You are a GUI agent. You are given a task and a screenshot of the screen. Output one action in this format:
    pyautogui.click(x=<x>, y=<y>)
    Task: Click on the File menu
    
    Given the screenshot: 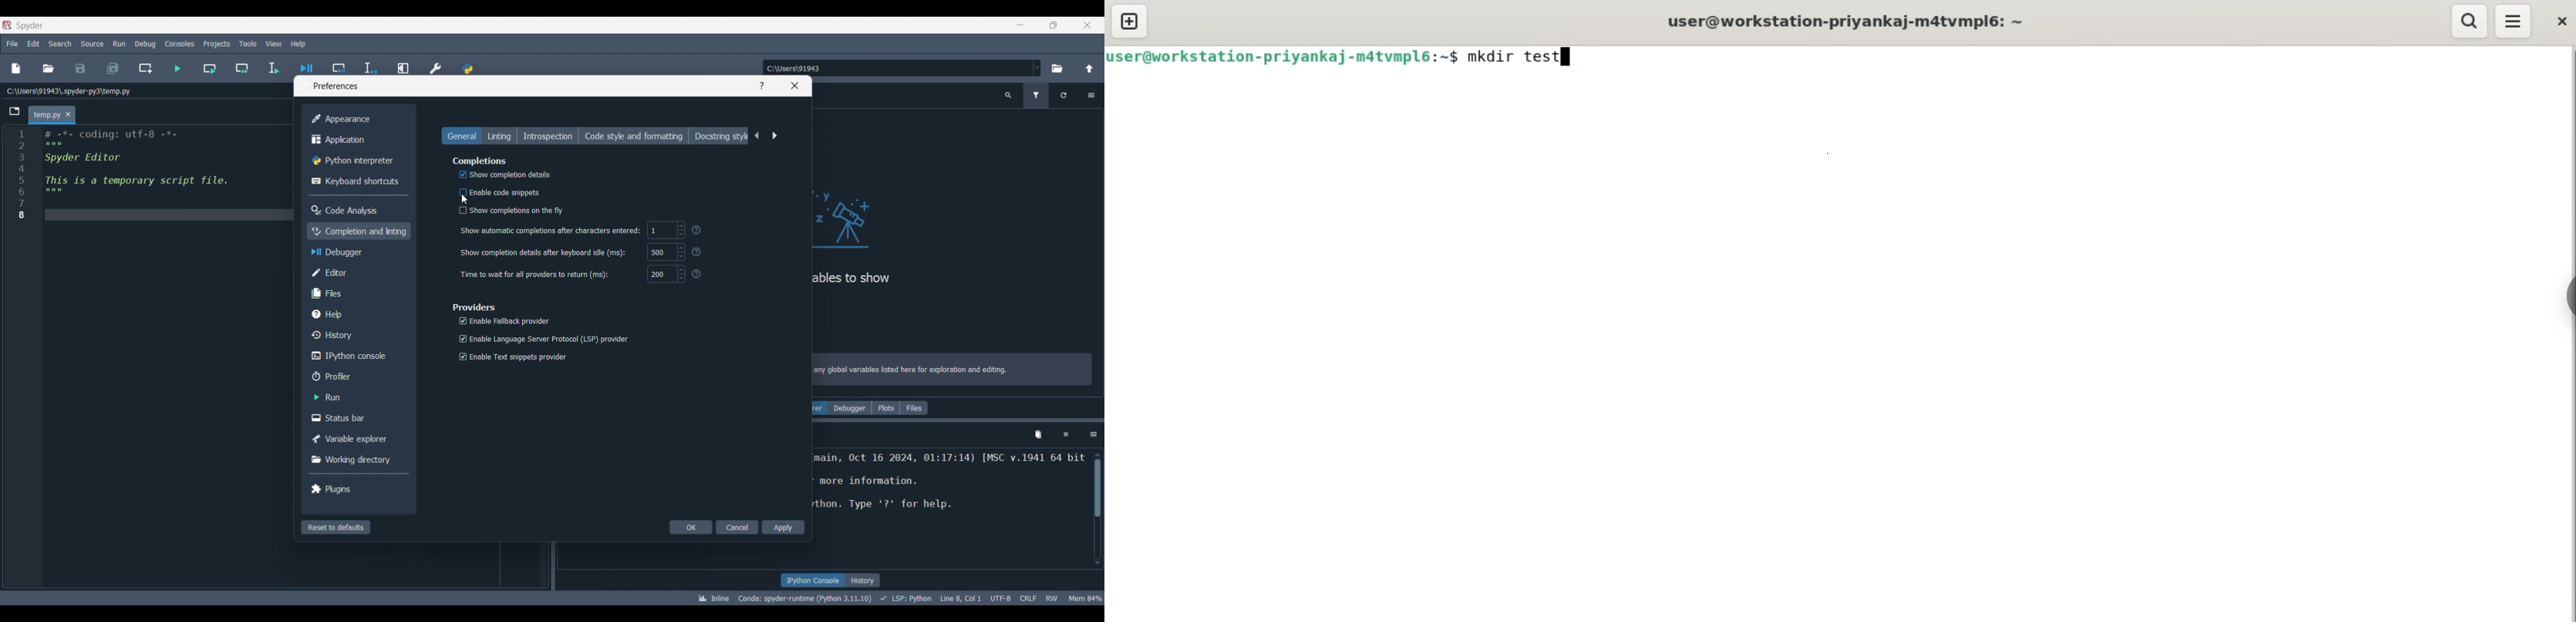 What is the action you would take?
    pyautogui.click(x=12, y=44)
    